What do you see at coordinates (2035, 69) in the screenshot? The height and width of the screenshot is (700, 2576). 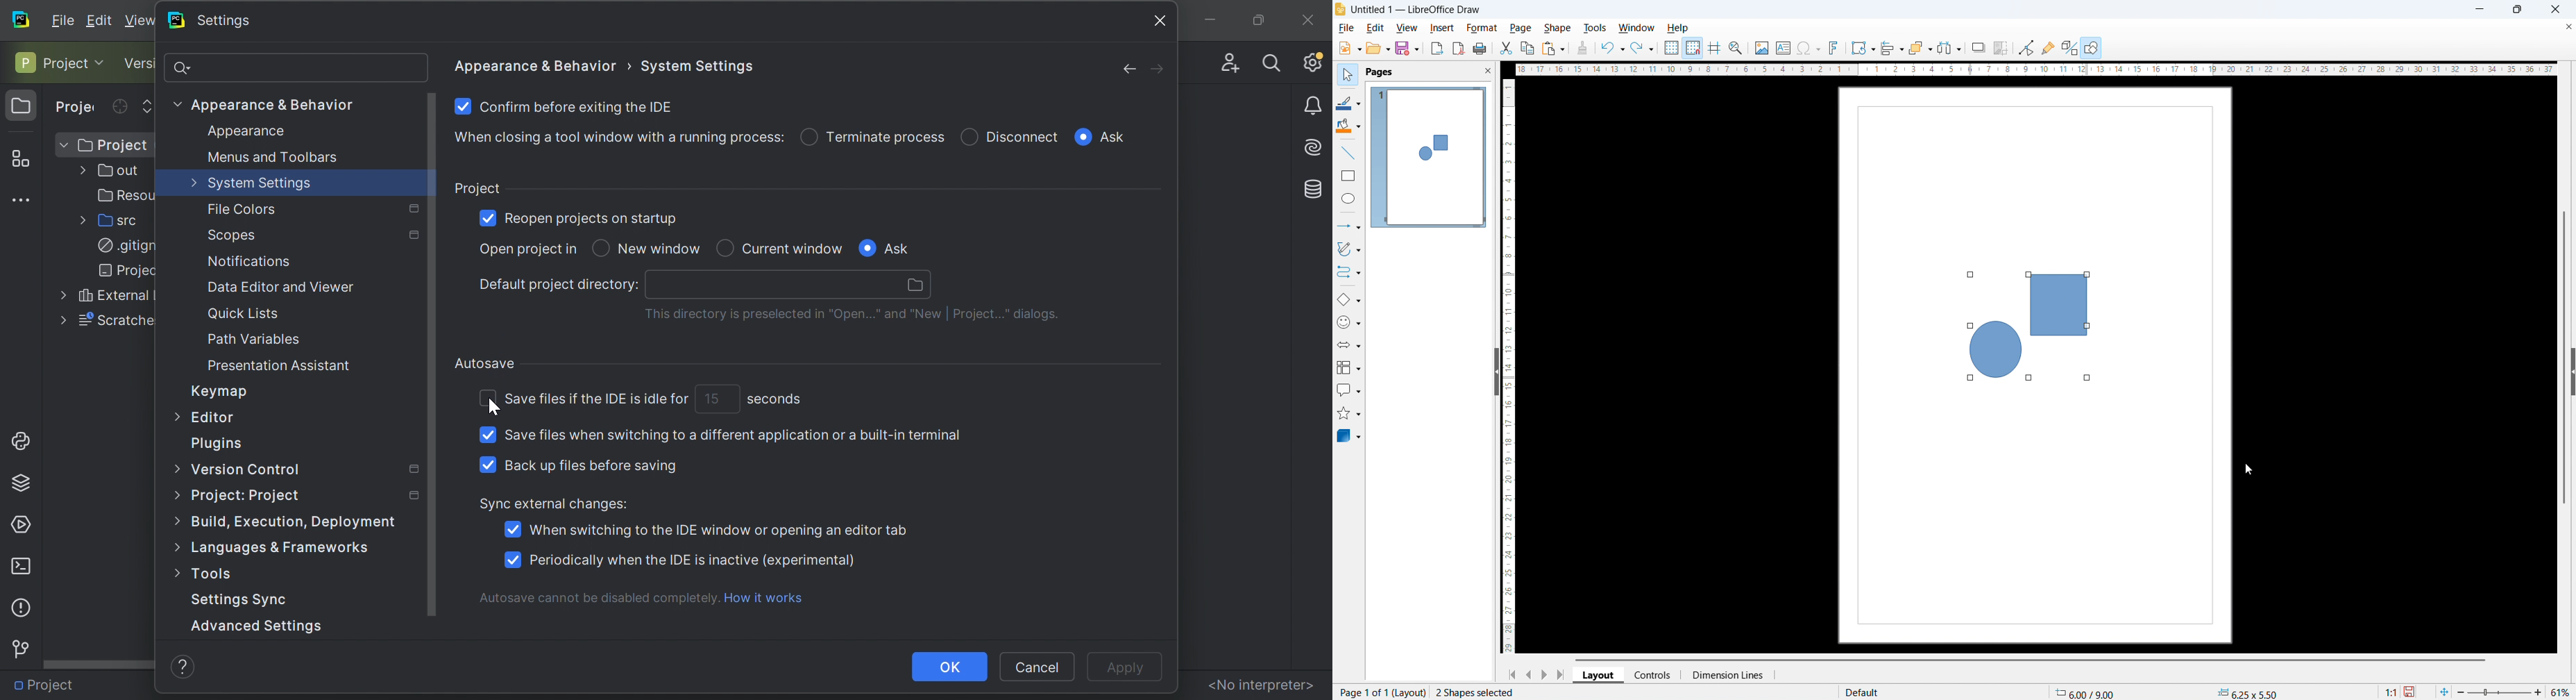 I see `horizontal ruler` at bounding box center [2035, 69].